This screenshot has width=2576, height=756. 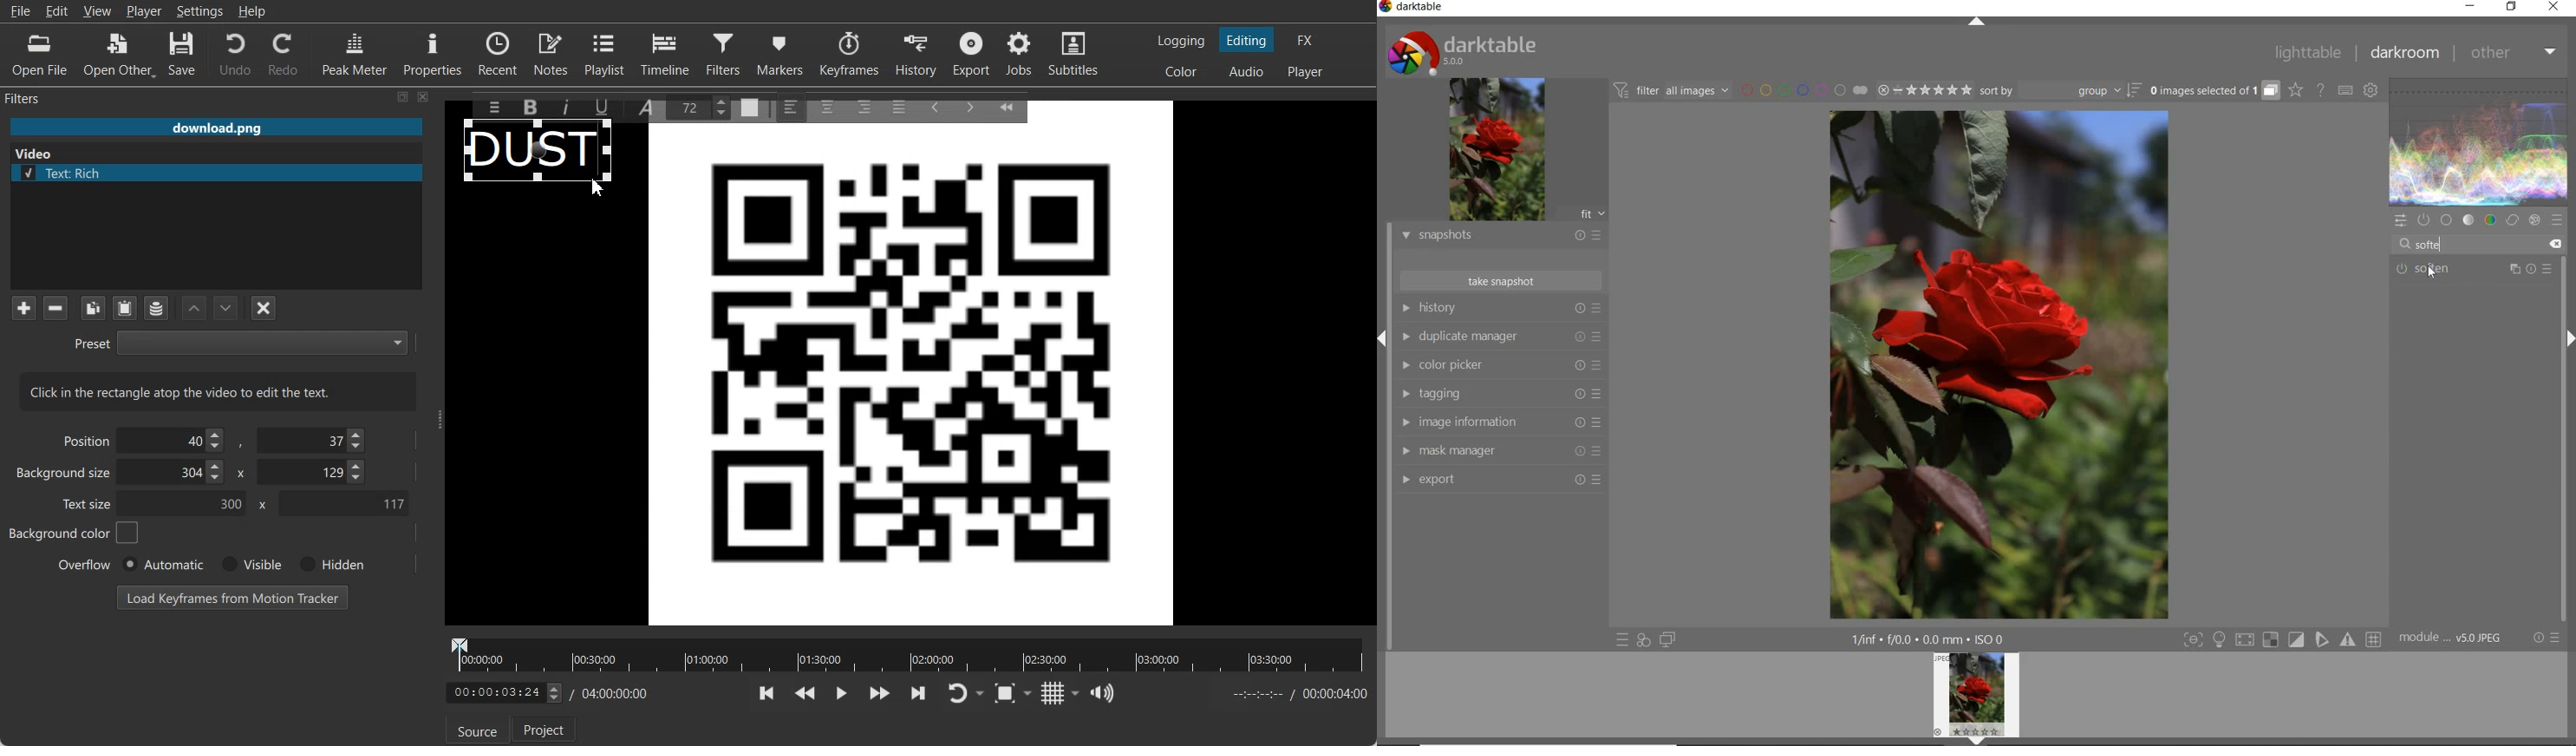 I want to click on Deselect the filter, so click(x=264, y=308).